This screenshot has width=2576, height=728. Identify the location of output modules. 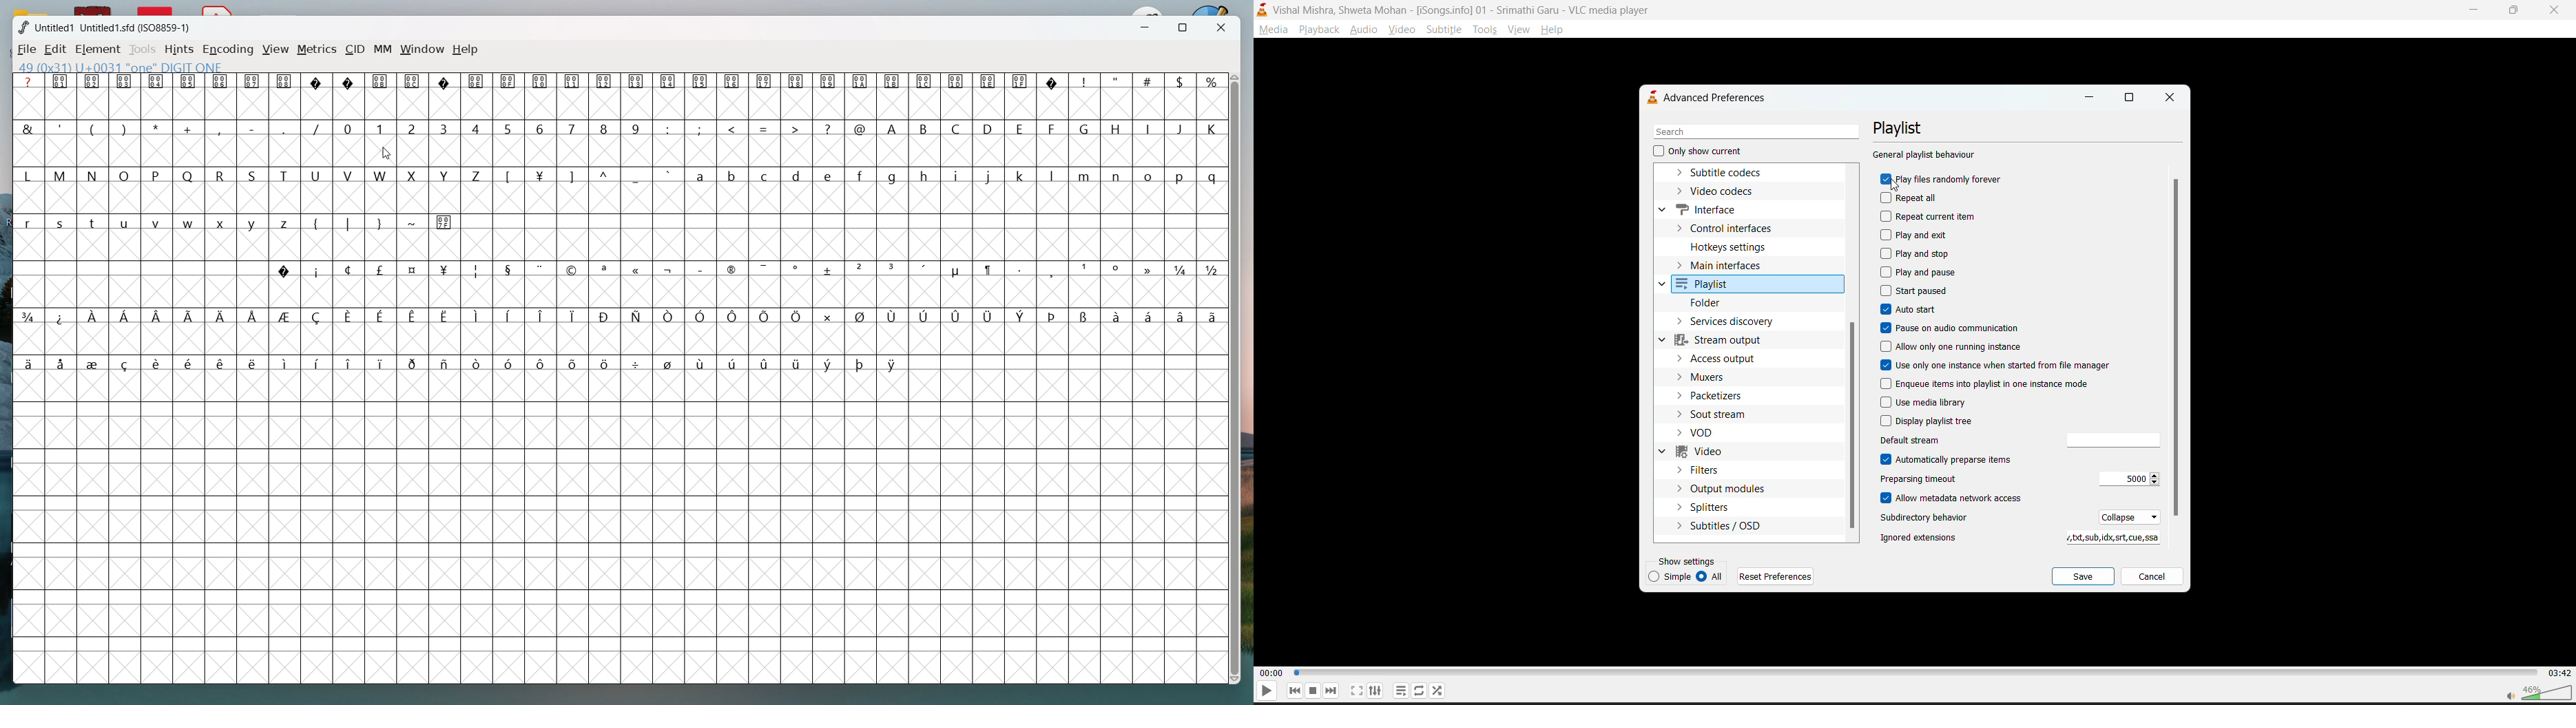
(1725, 489).